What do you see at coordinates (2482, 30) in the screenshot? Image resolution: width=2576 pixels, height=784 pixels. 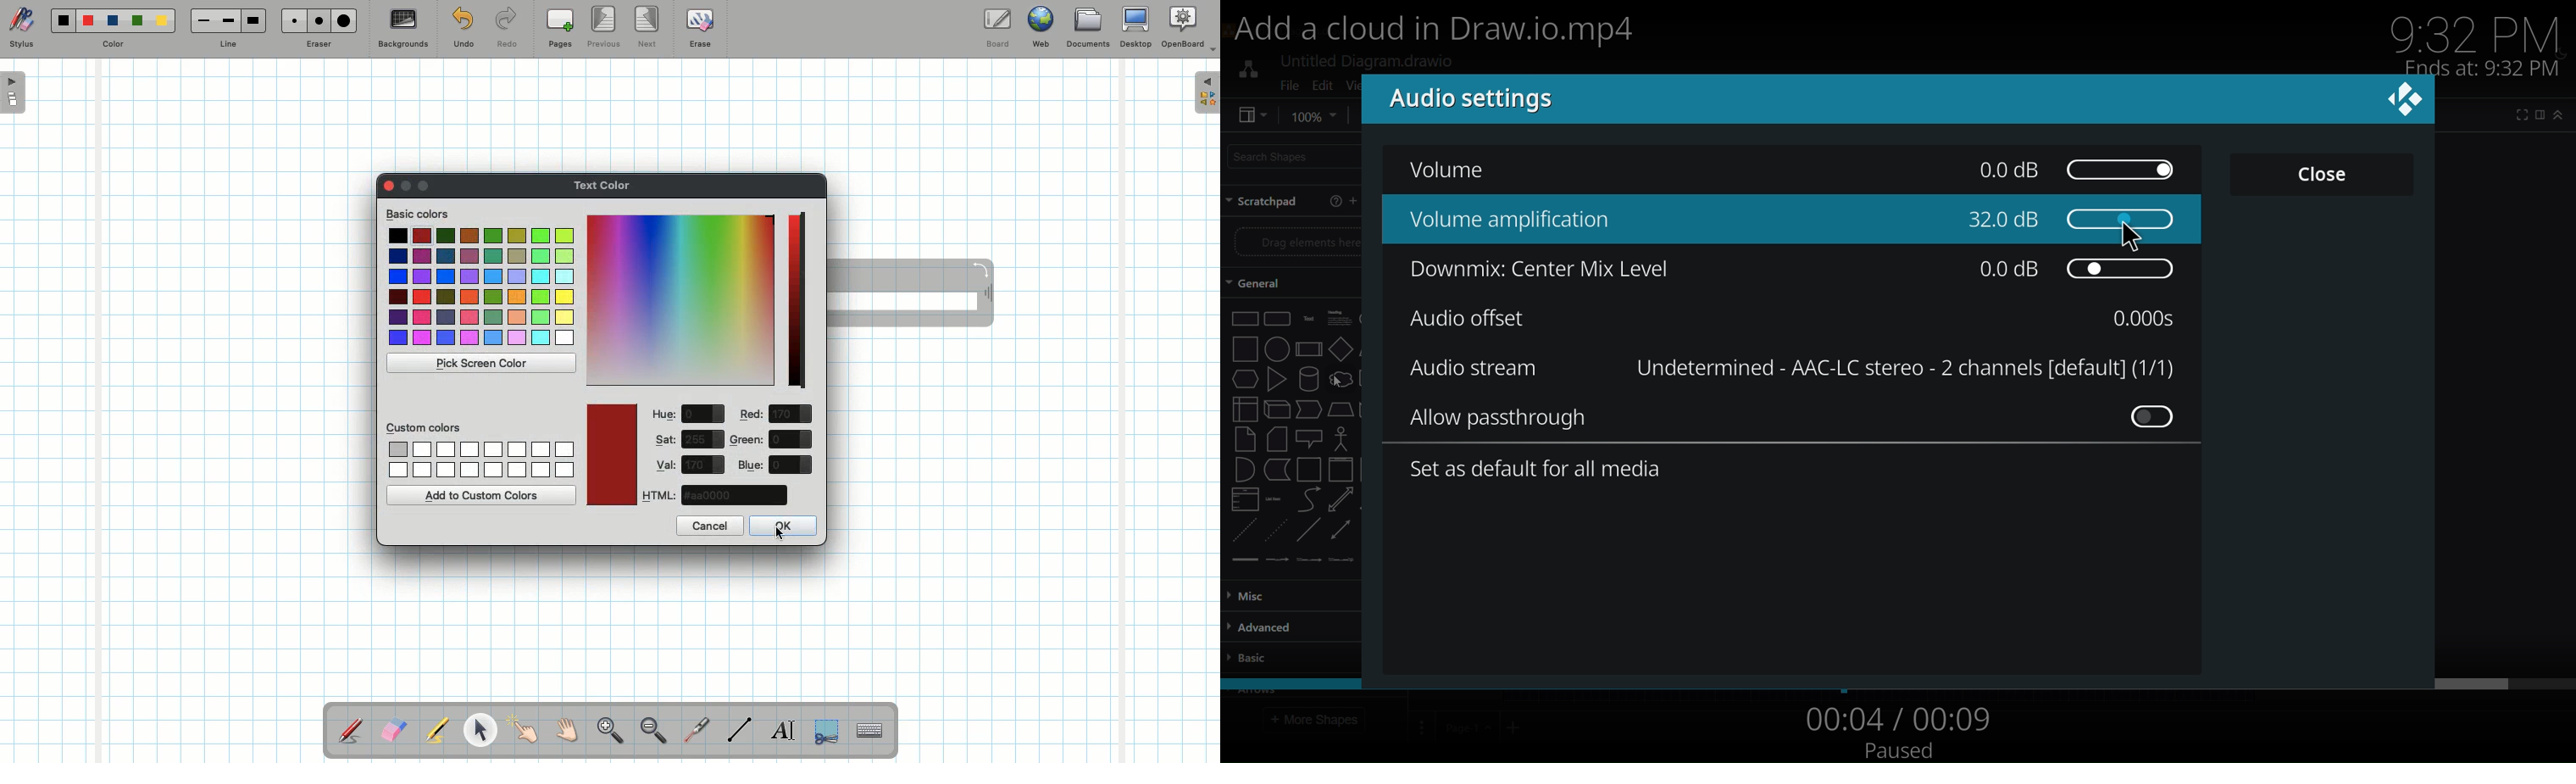 I see `9:32 PM` at bounding box center [2482, 30].